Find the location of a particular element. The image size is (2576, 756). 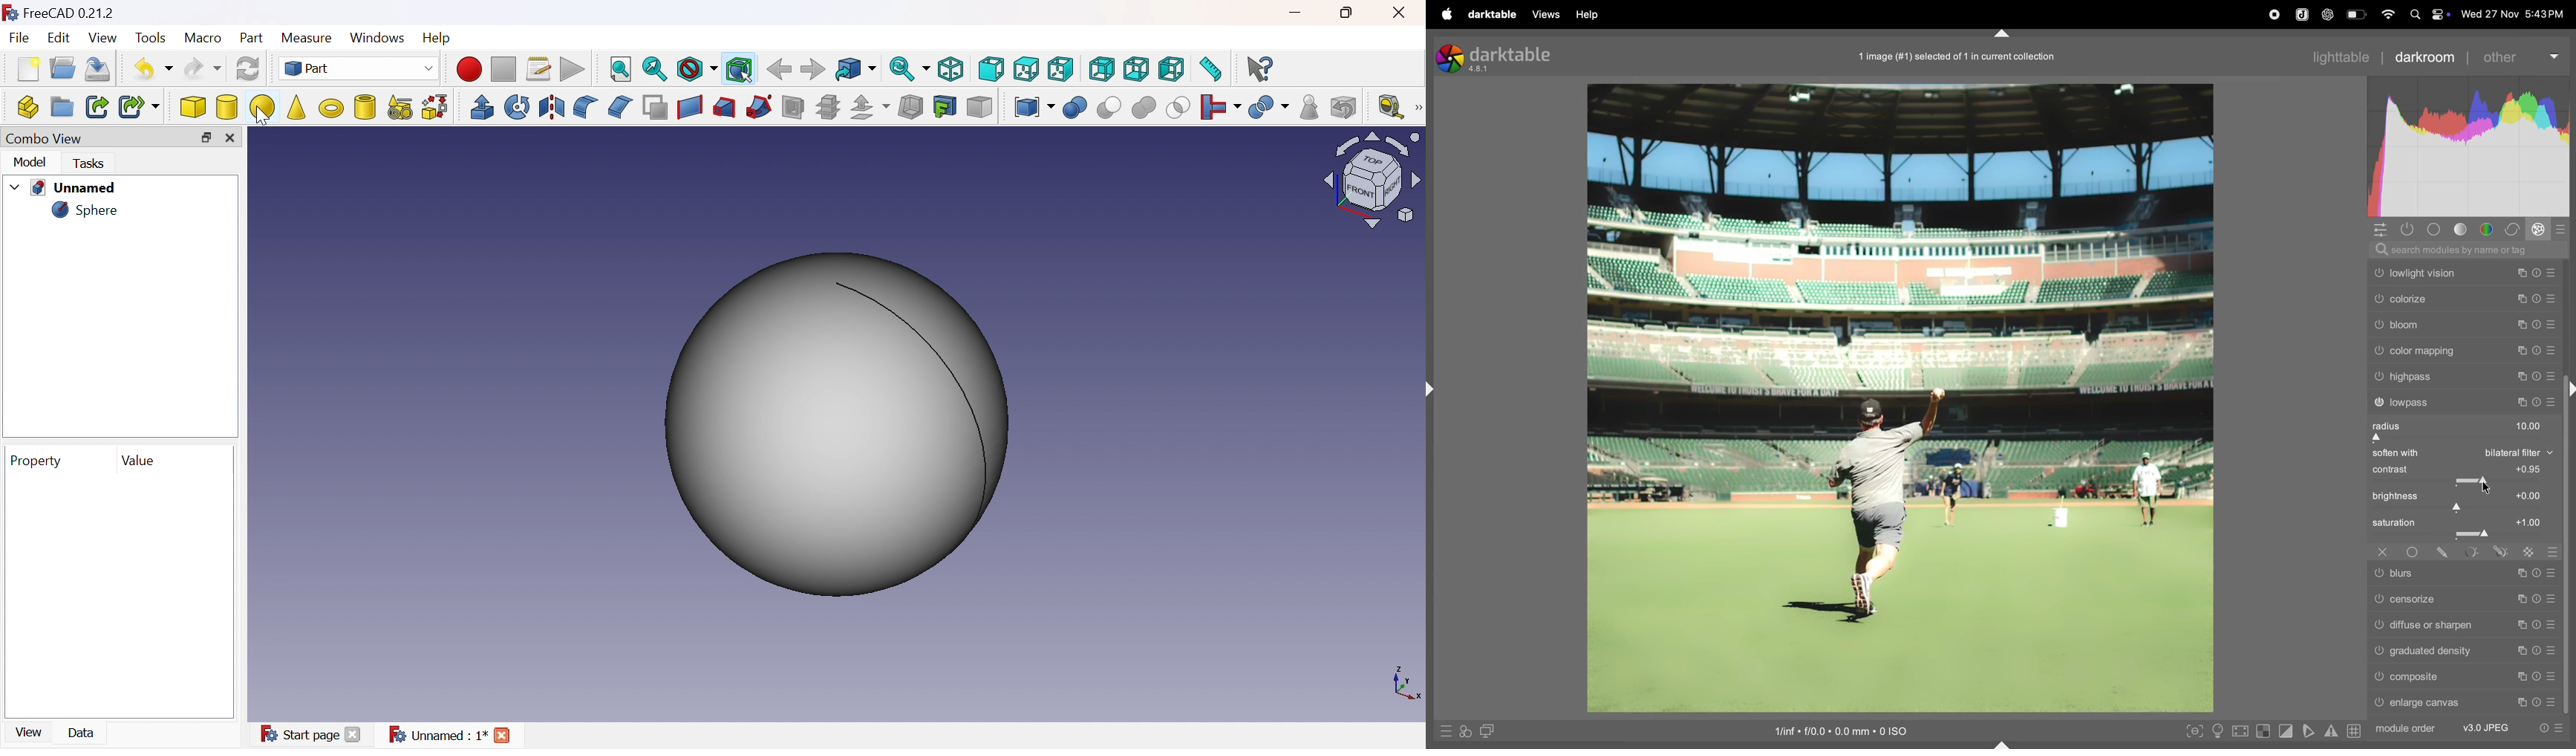

Offset: is located at coordinates (870, 107).